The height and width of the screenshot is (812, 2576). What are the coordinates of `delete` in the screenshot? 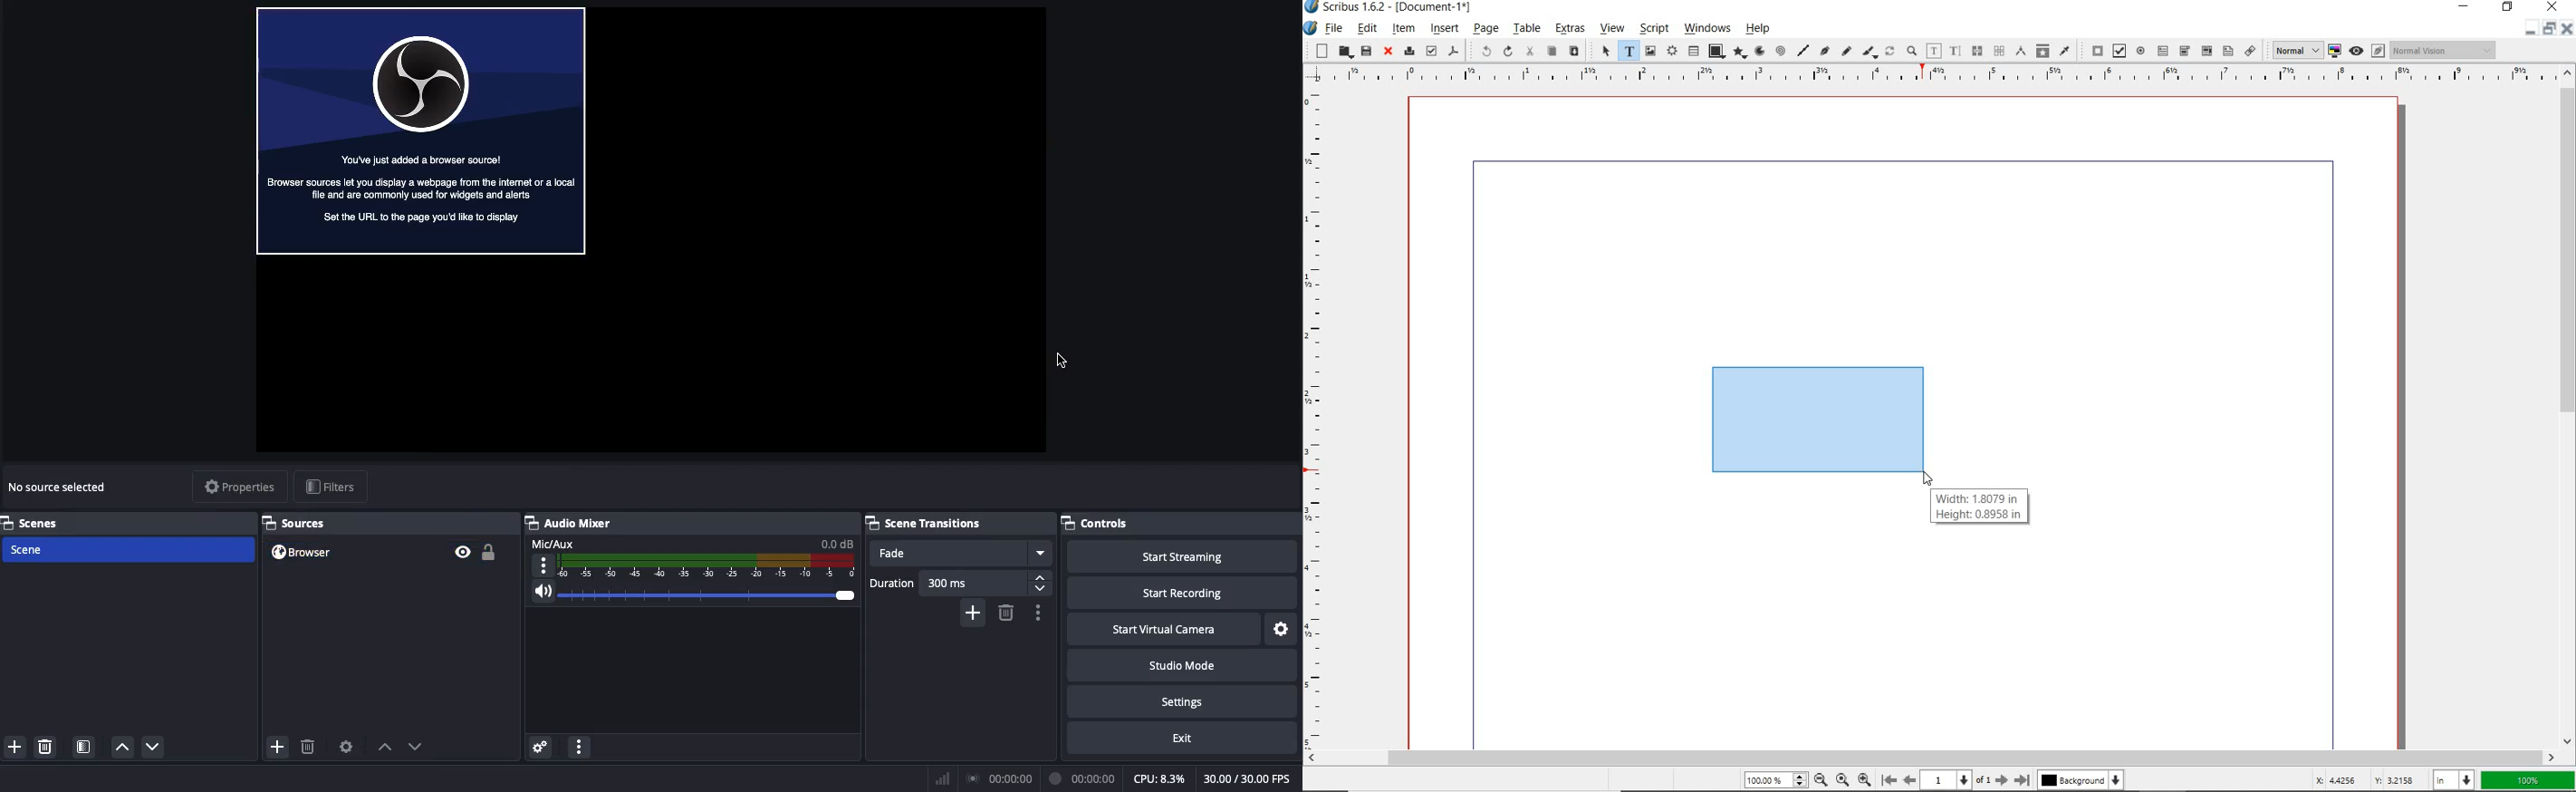 It's located at (303, 741).